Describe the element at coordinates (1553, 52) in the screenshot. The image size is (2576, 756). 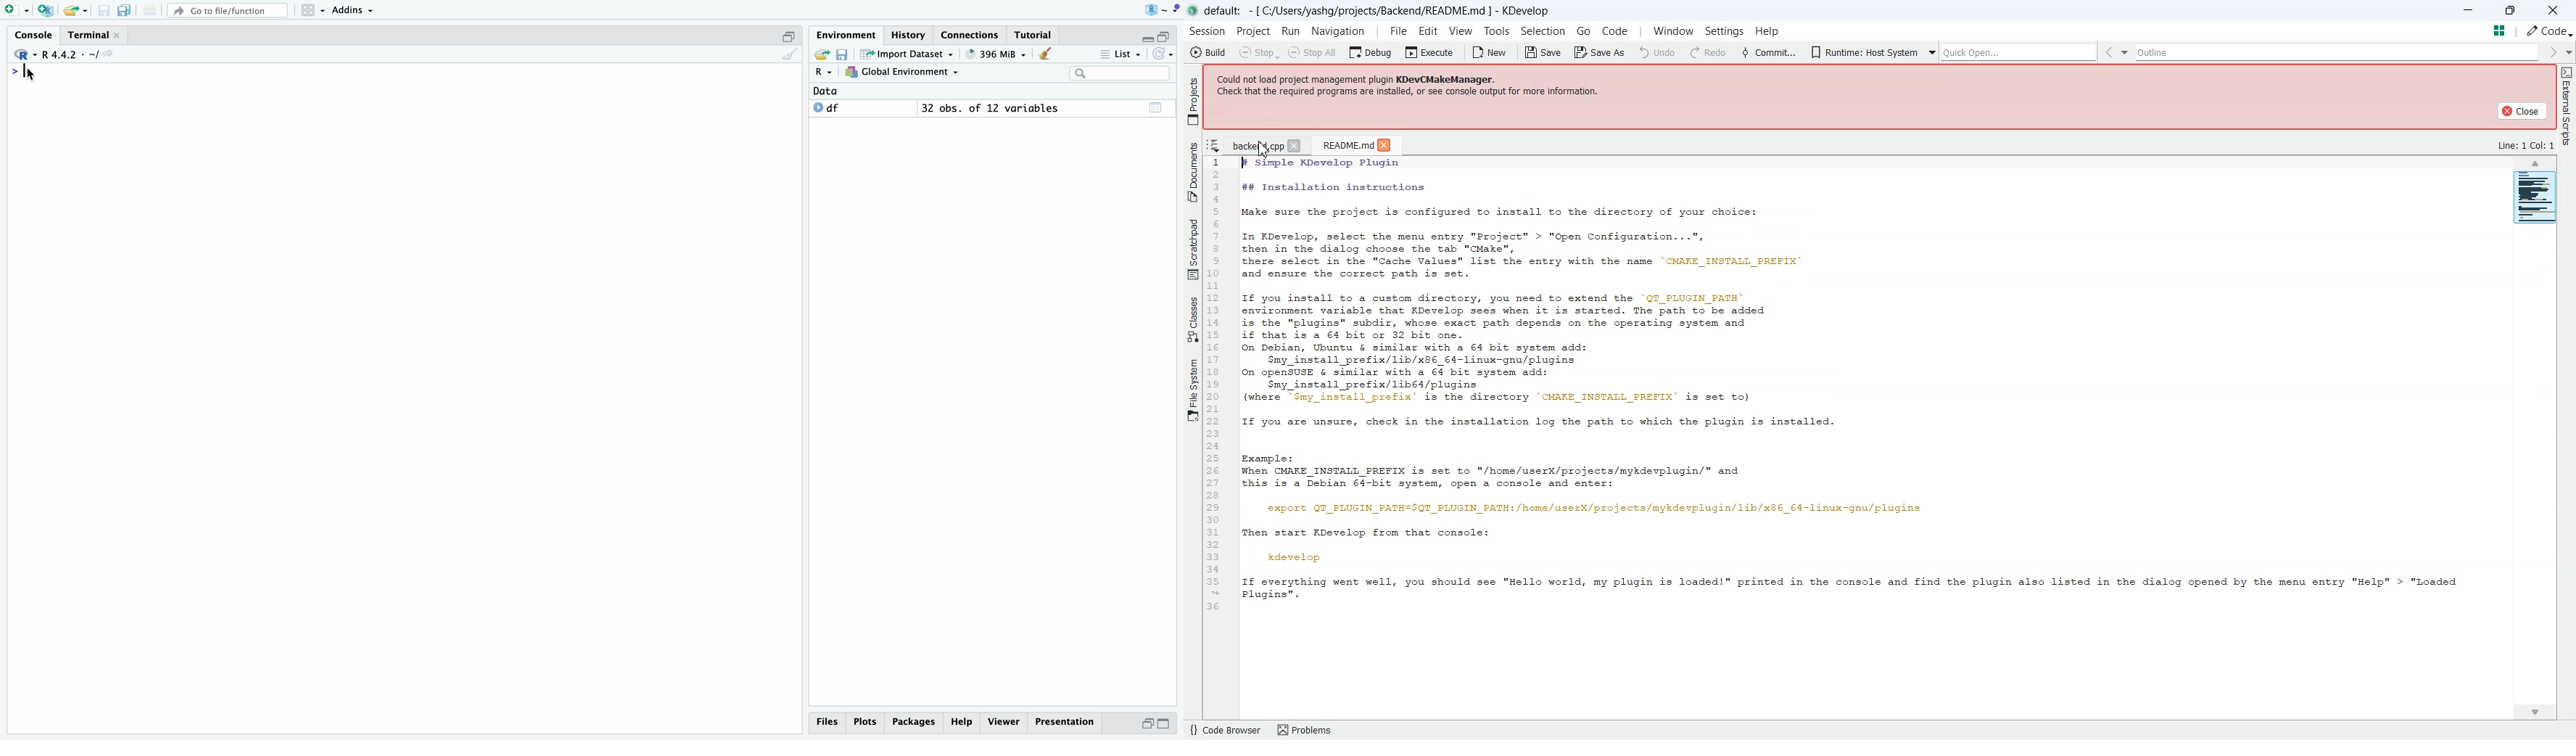
I see `Commit` at that location.